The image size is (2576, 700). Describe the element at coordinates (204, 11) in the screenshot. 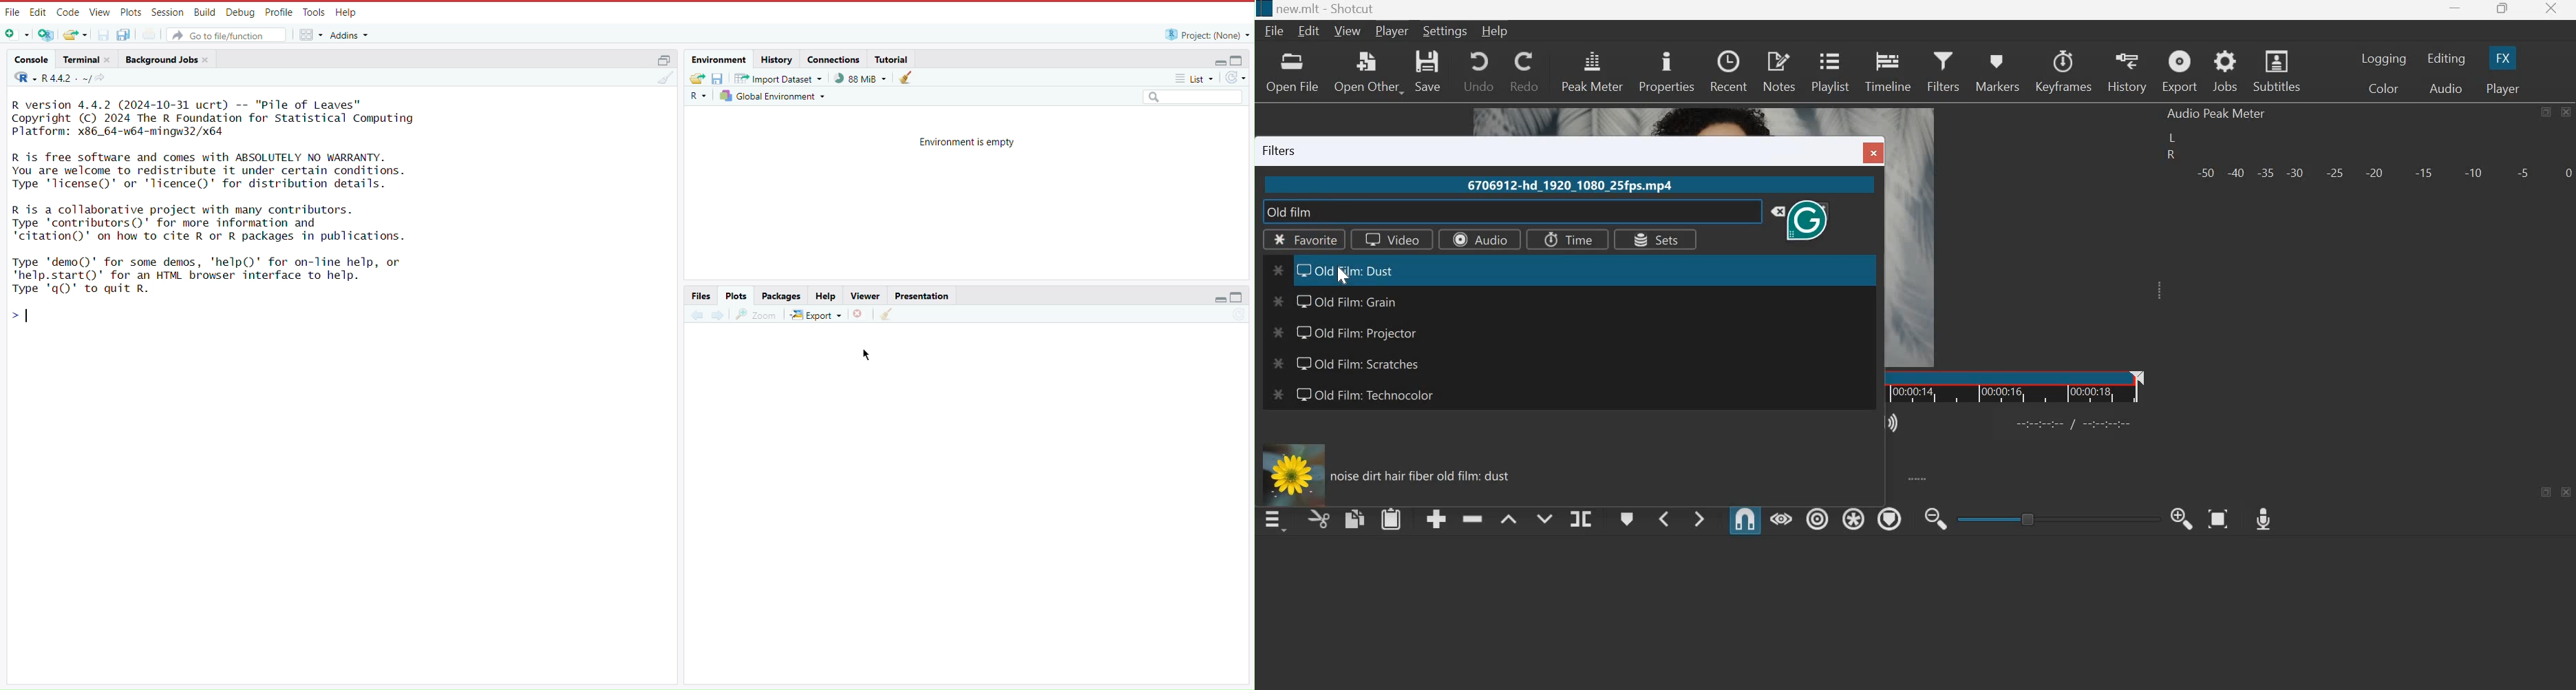

I see `Build` at that location.